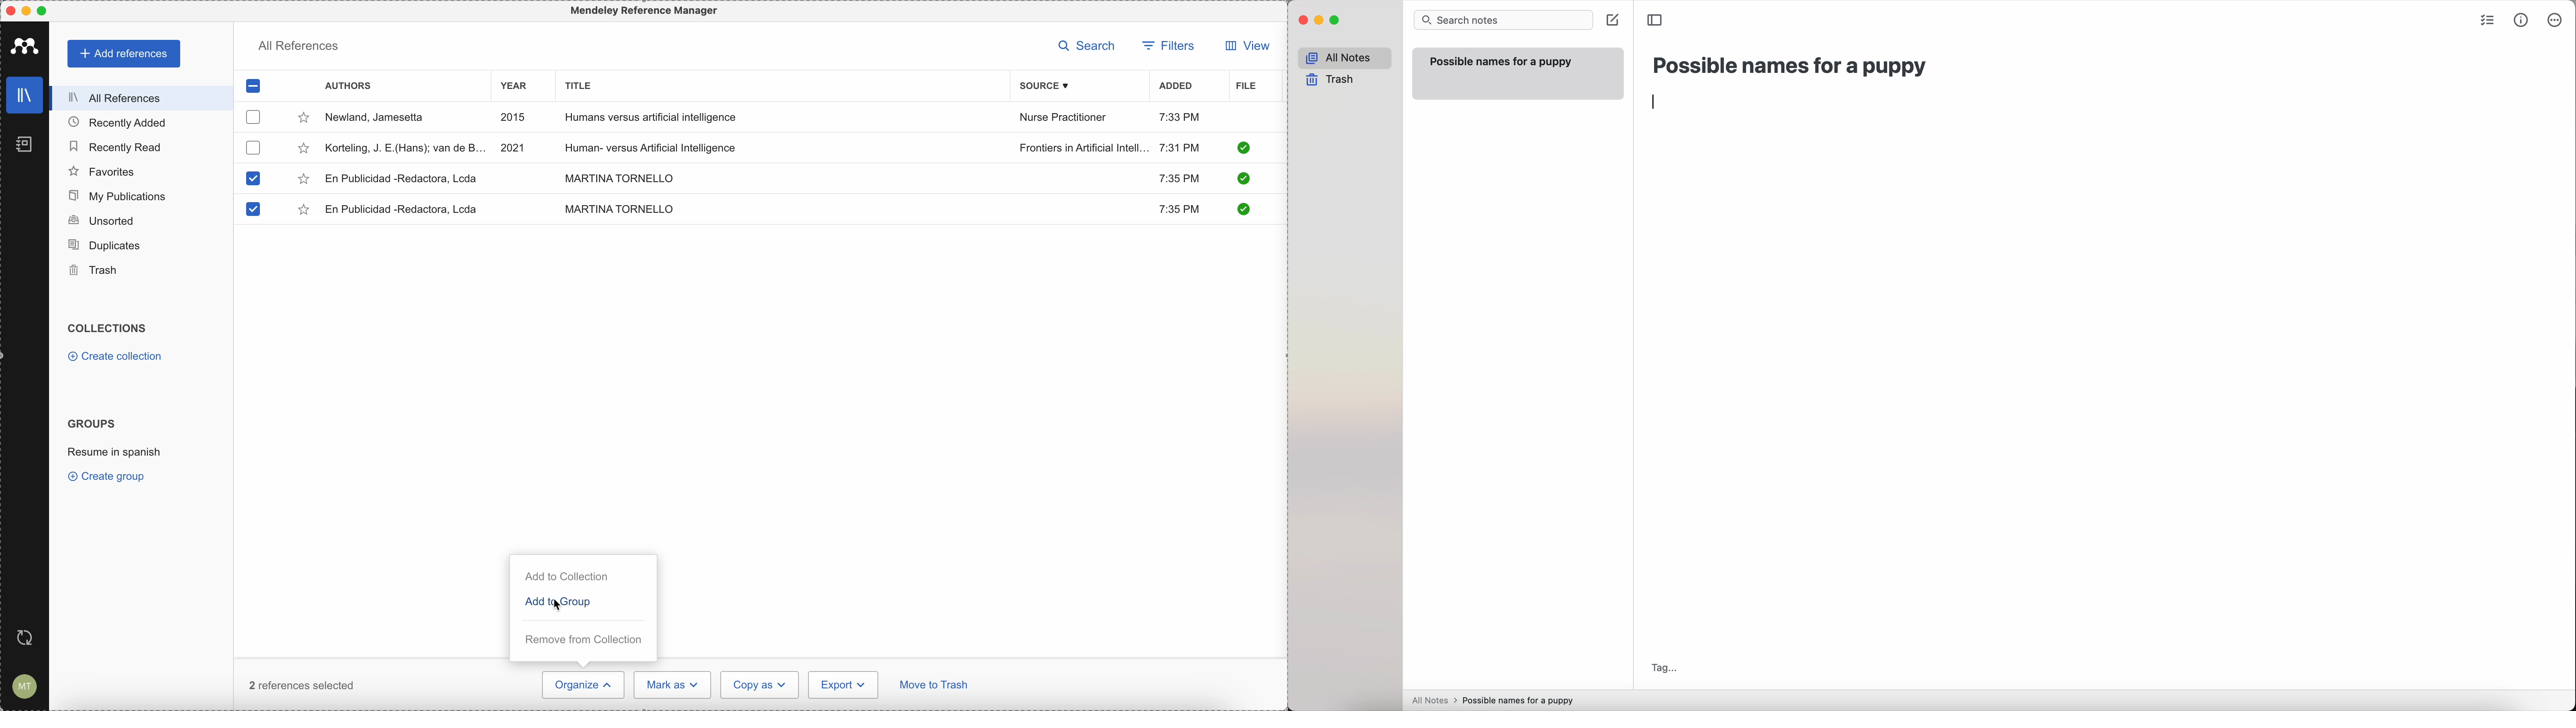  I want to click on cursor, so click(560, 605).